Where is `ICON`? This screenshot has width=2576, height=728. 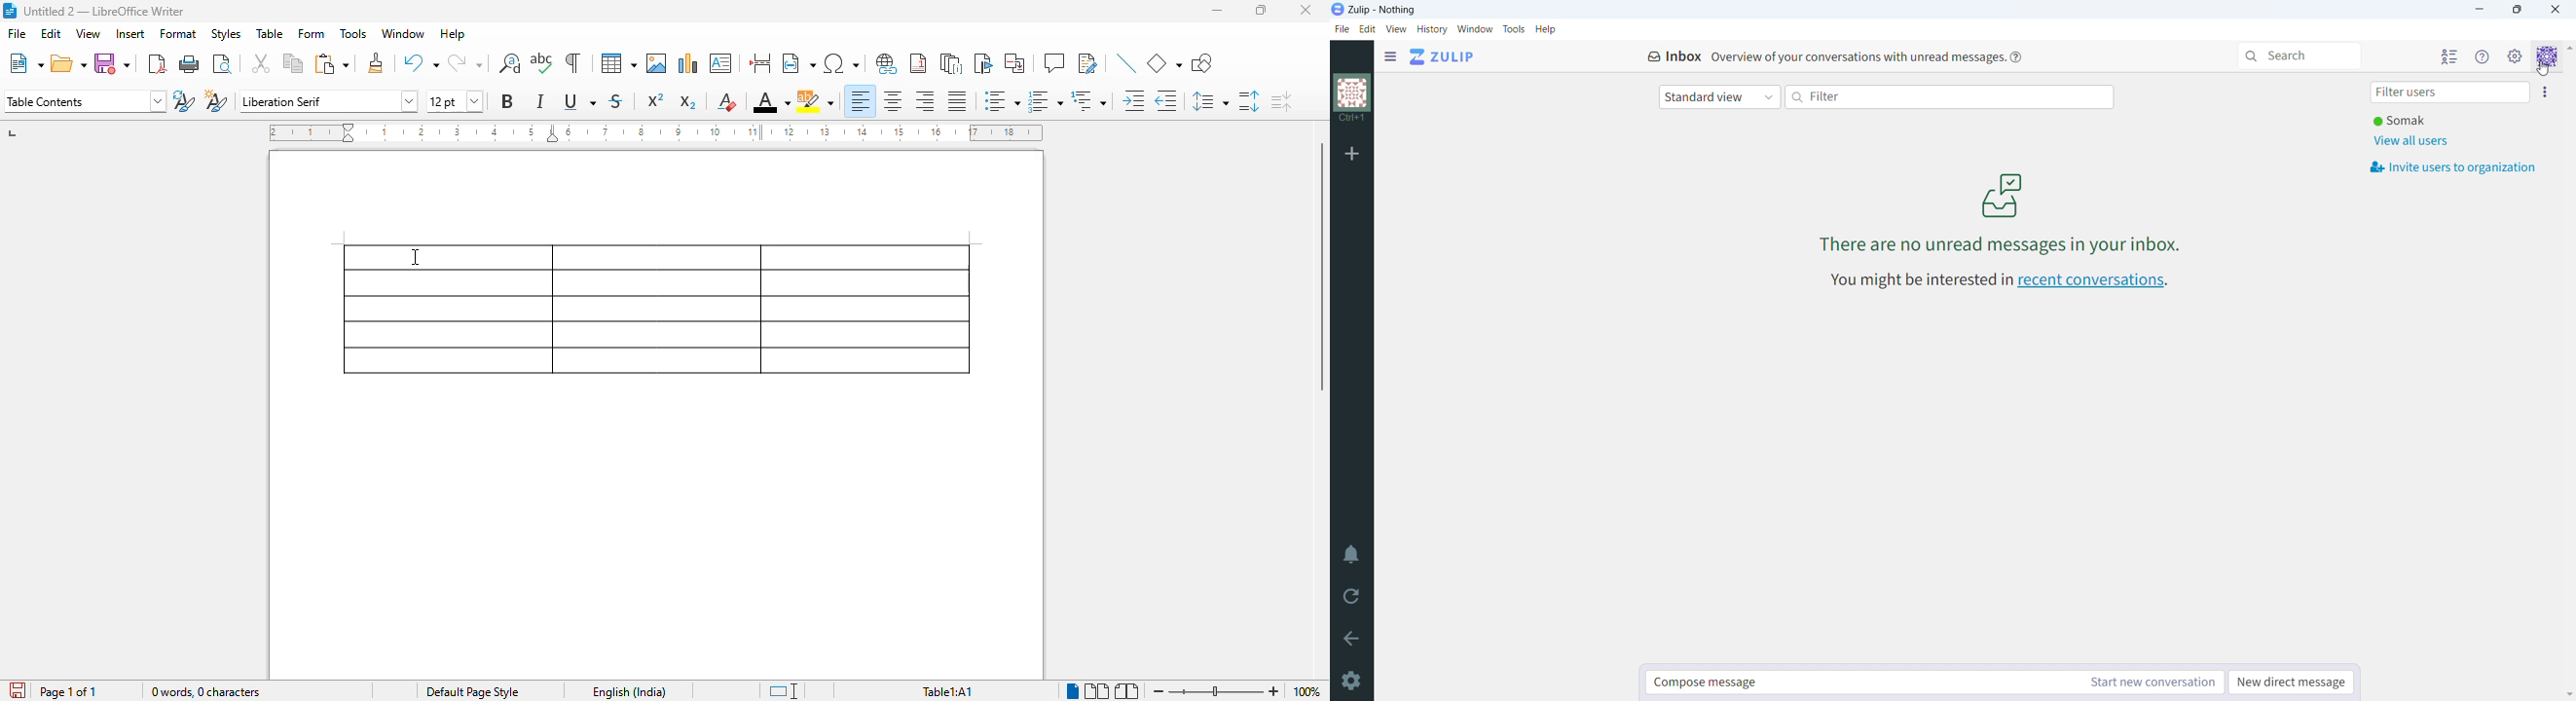
ICON is located at coordinates (2000, 194).